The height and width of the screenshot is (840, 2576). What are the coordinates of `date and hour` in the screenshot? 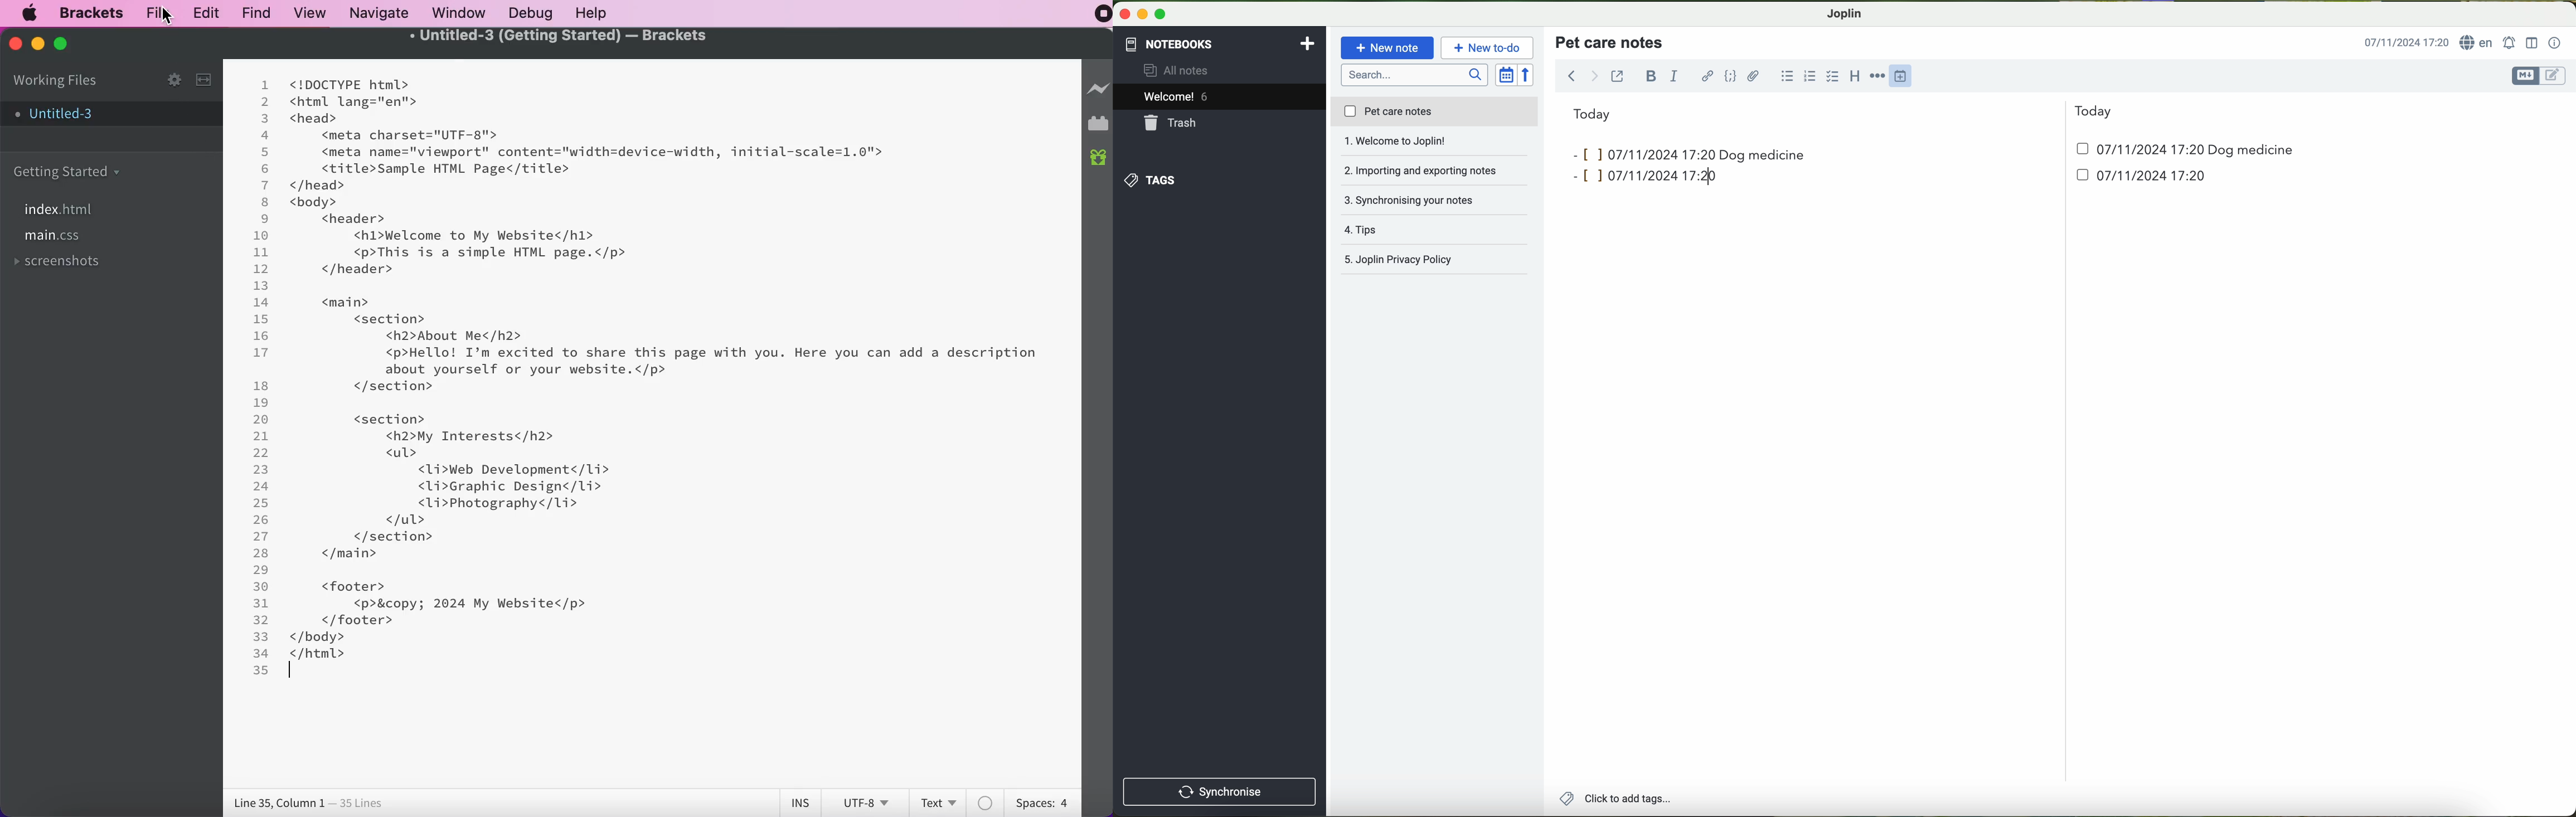 It's located at (2132, 153).